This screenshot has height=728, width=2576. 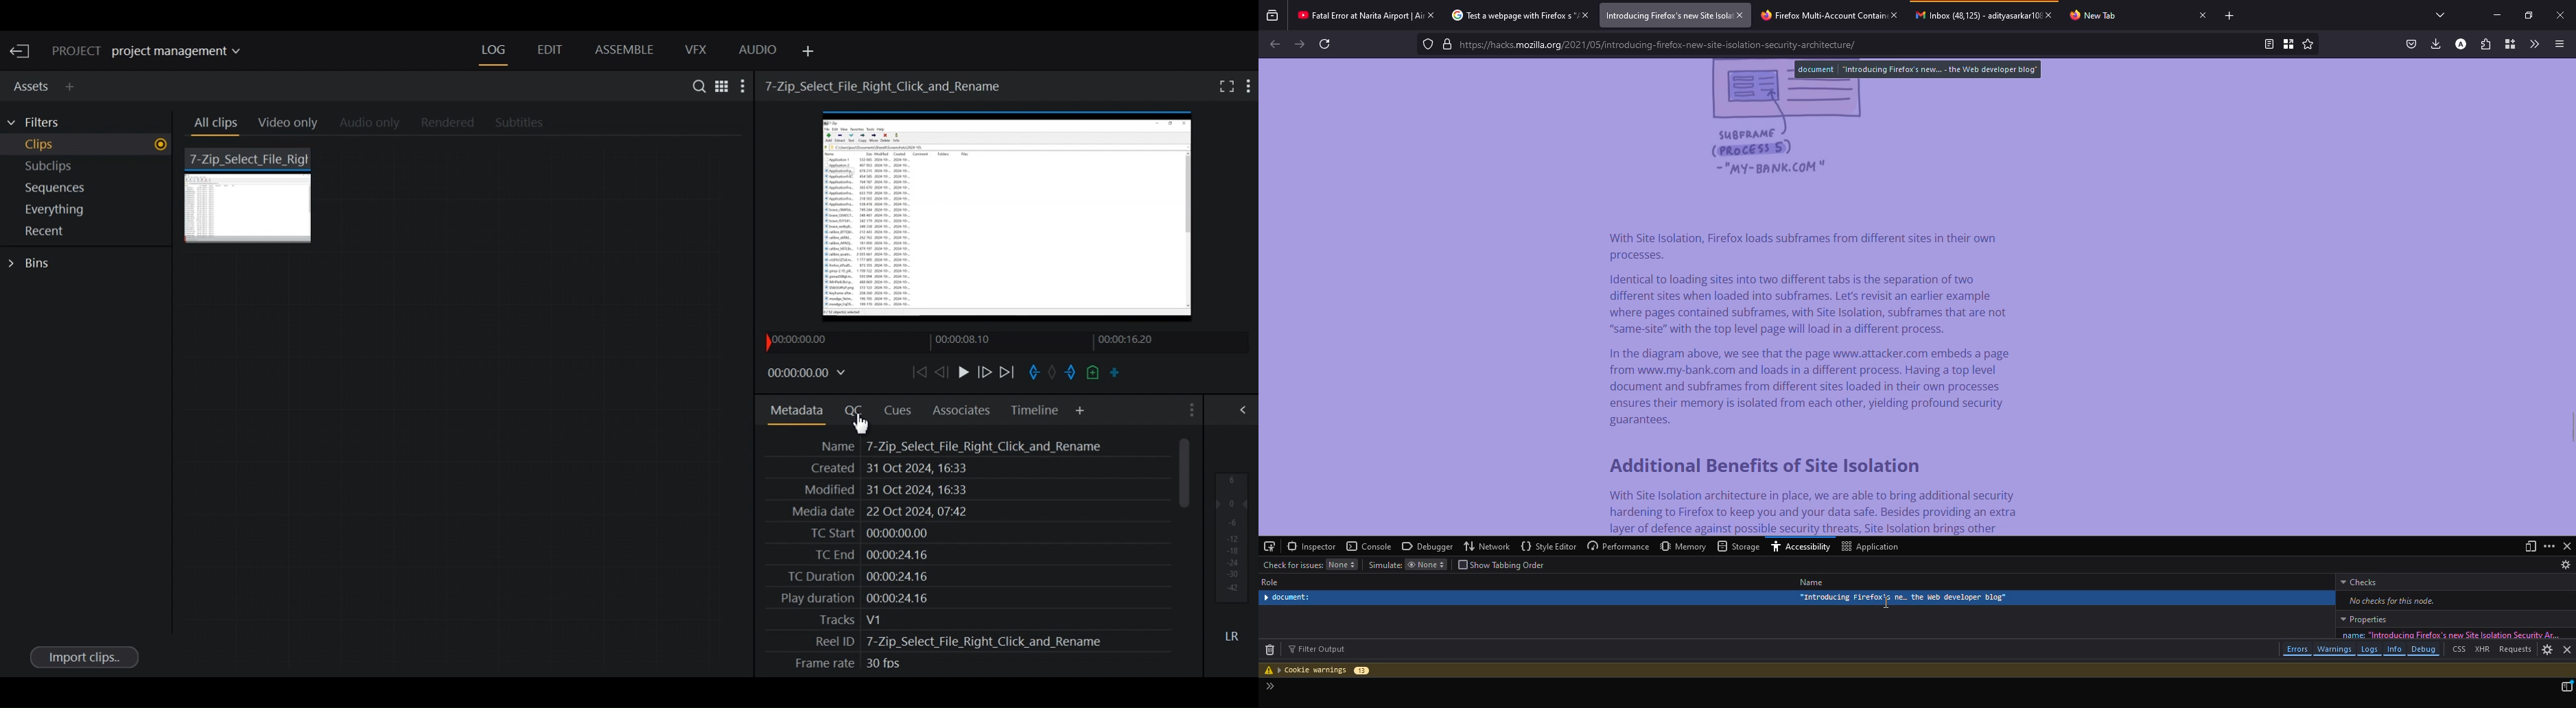 I want to click on Frame rate, so click(x=943, y=663).